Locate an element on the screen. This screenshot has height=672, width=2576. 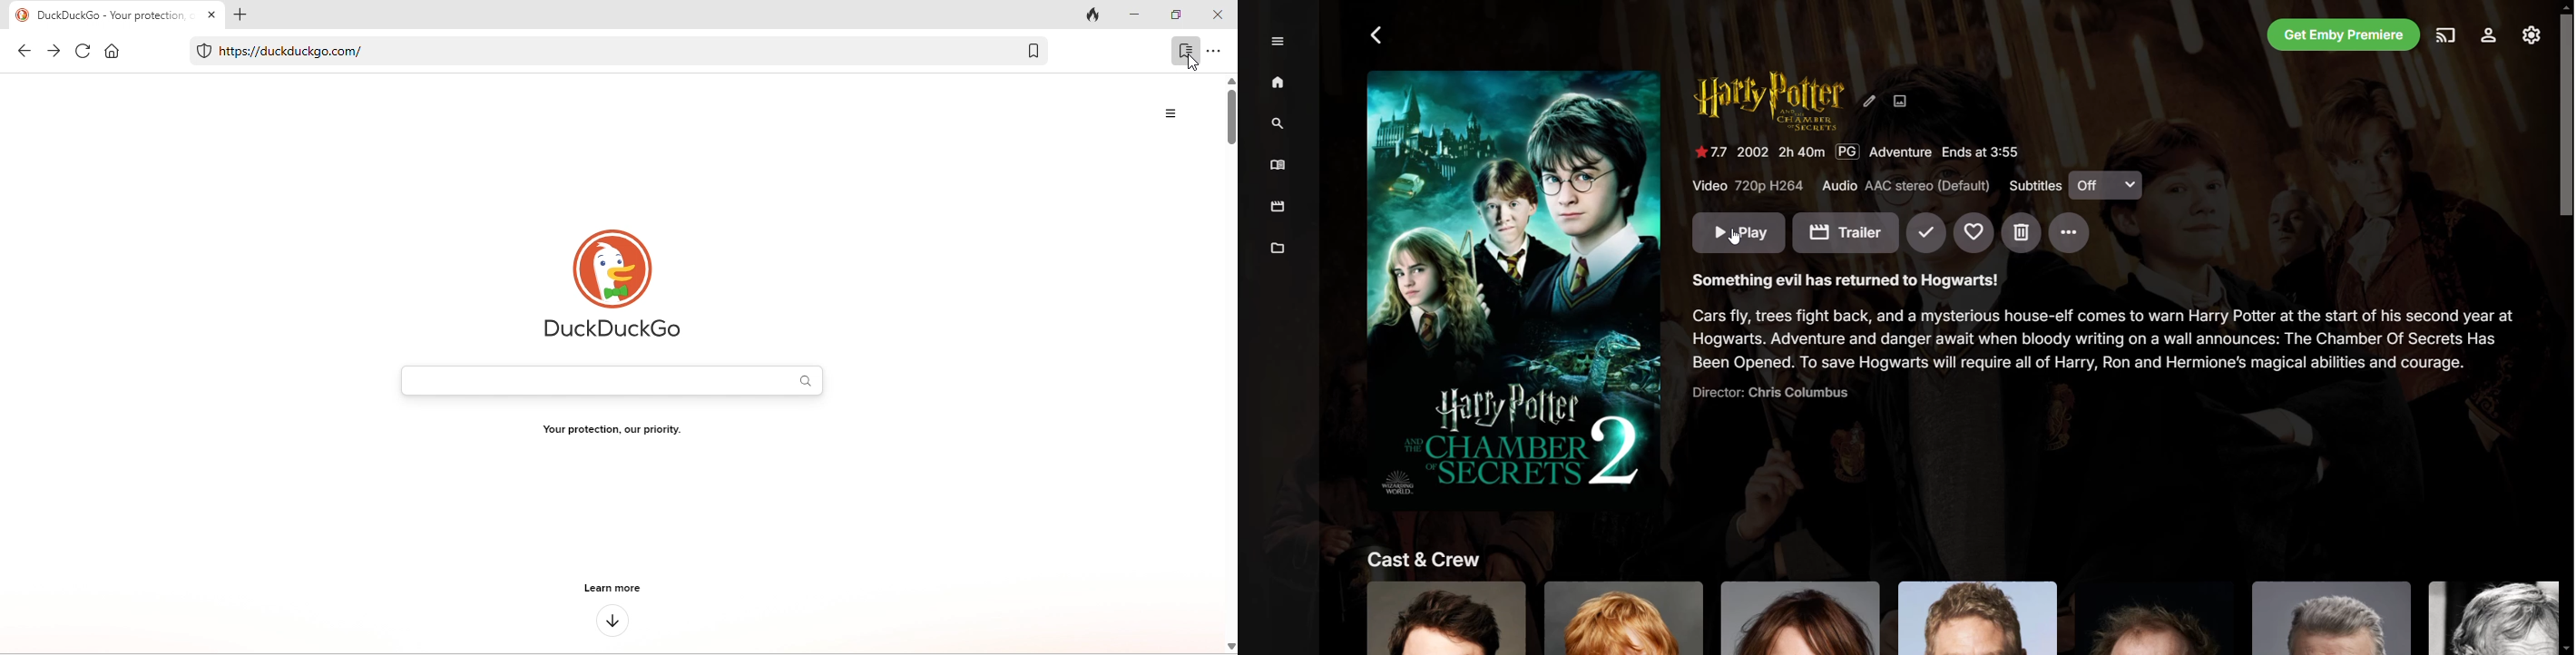
cursor is located at coordinates (1192, 59).